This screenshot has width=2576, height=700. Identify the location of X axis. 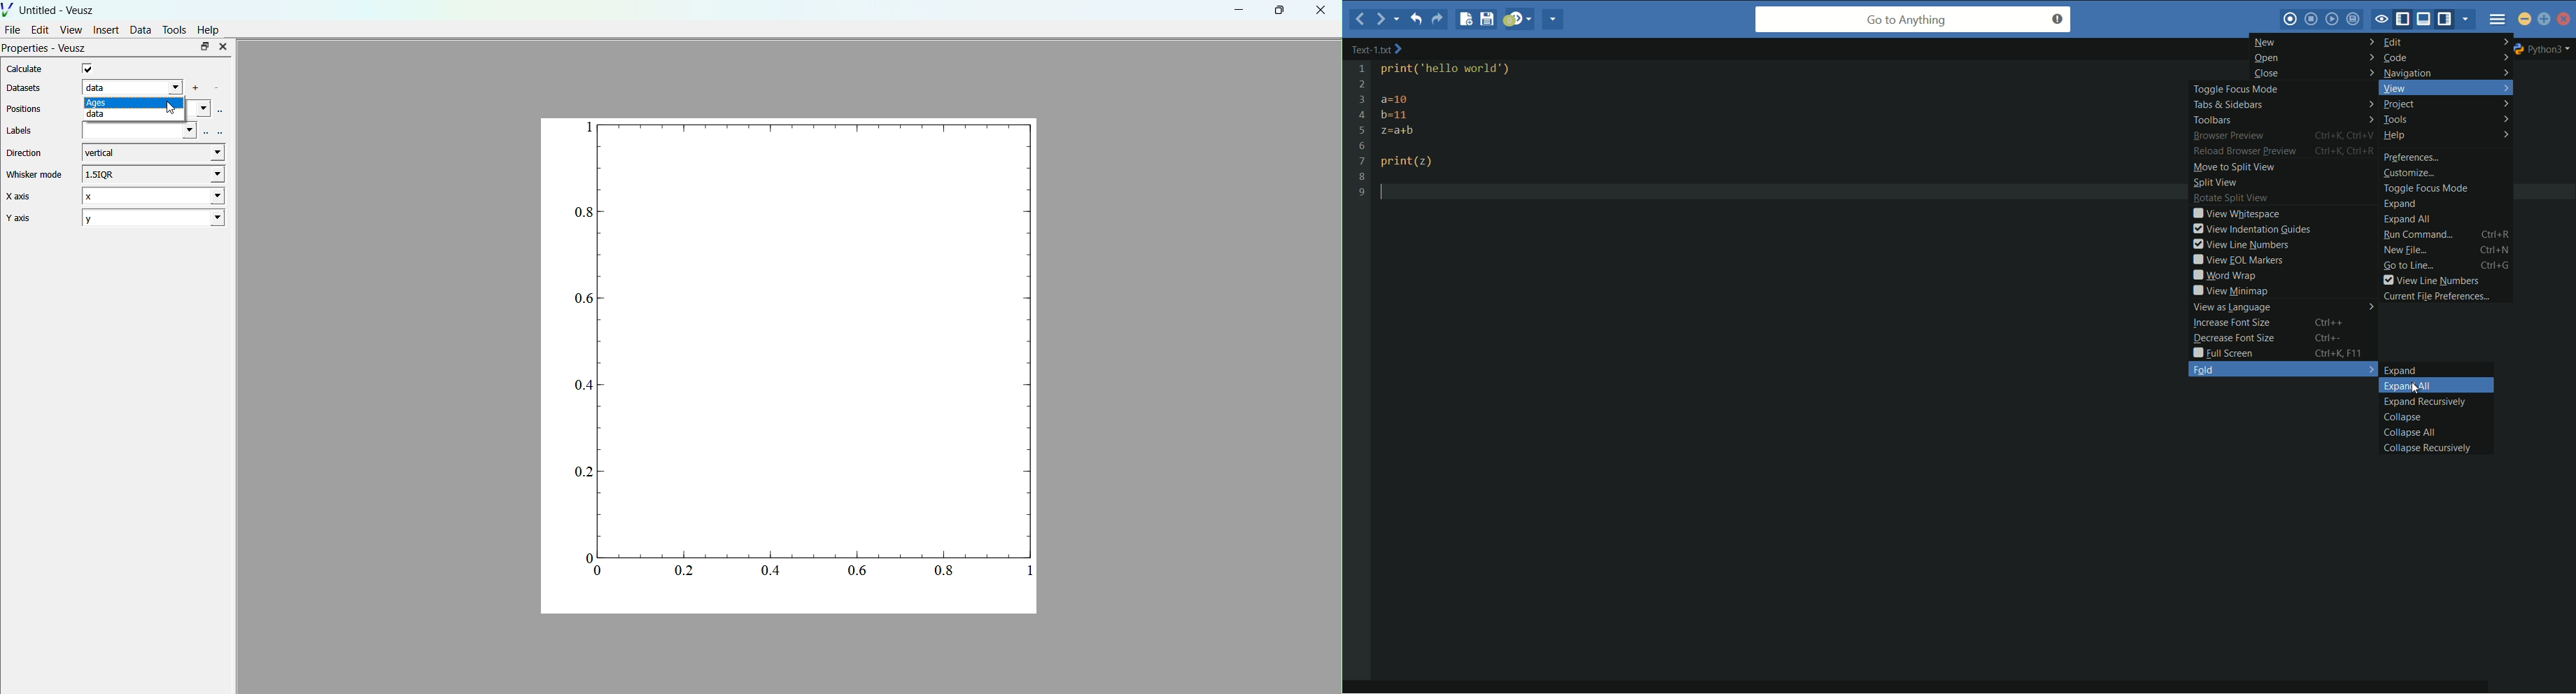
(29, 197).